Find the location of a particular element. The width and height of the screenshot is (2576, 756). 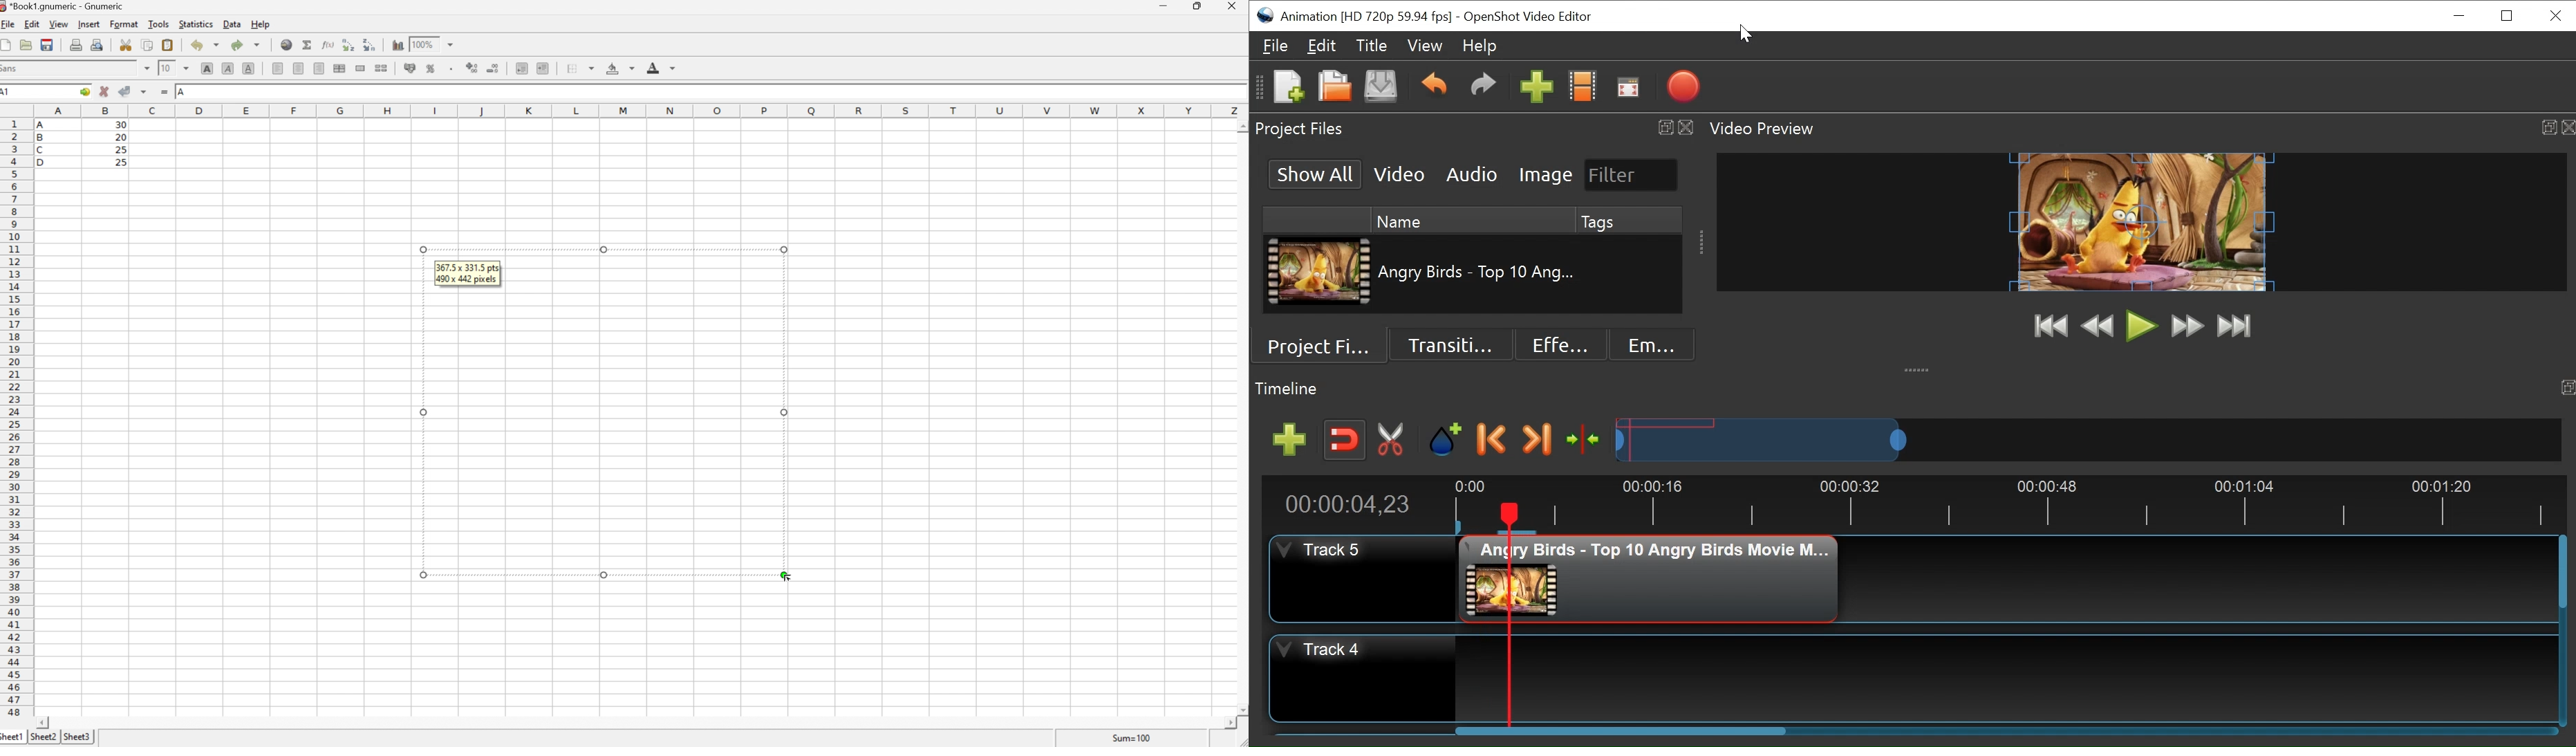

Edit is located at coordinates (32, 24).